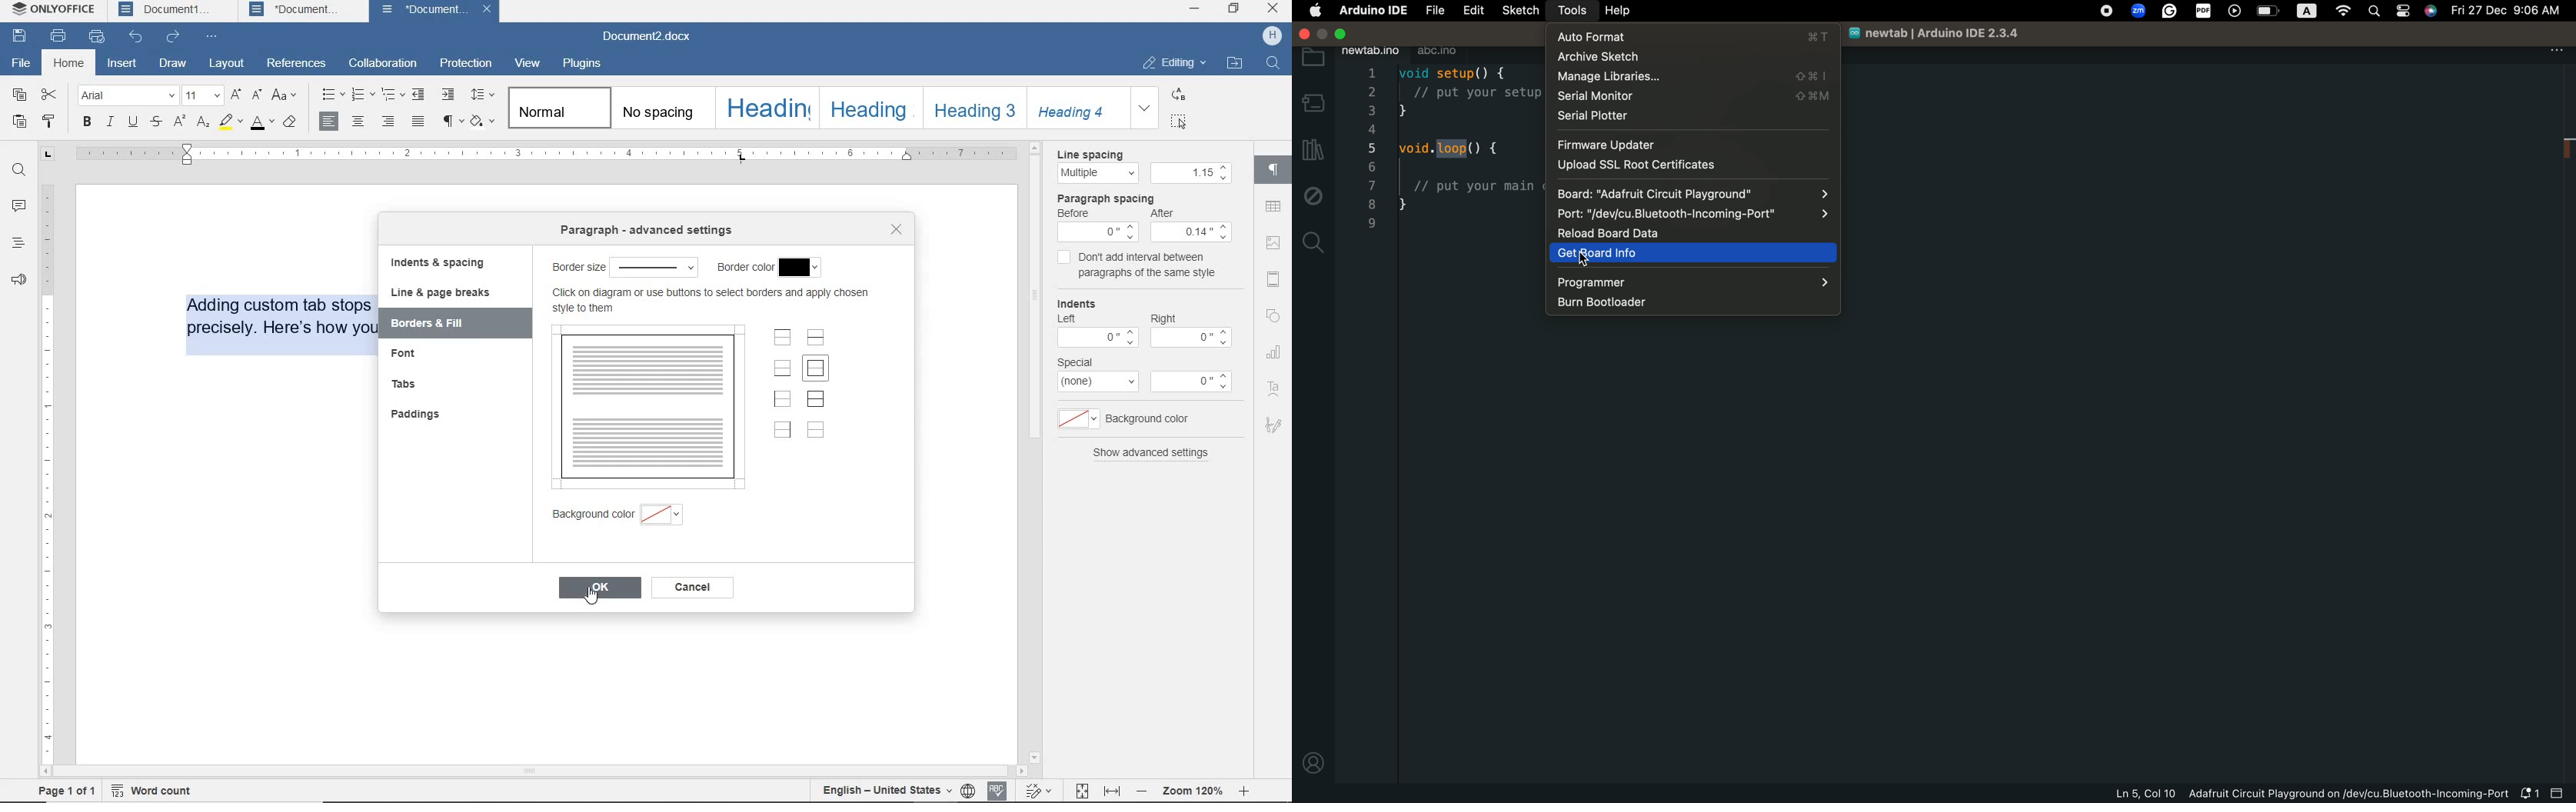 This screenshot has height=812, width=2576. Describe the element at coordinates (136, 38) in the screenshot. I see `undo` at that location.